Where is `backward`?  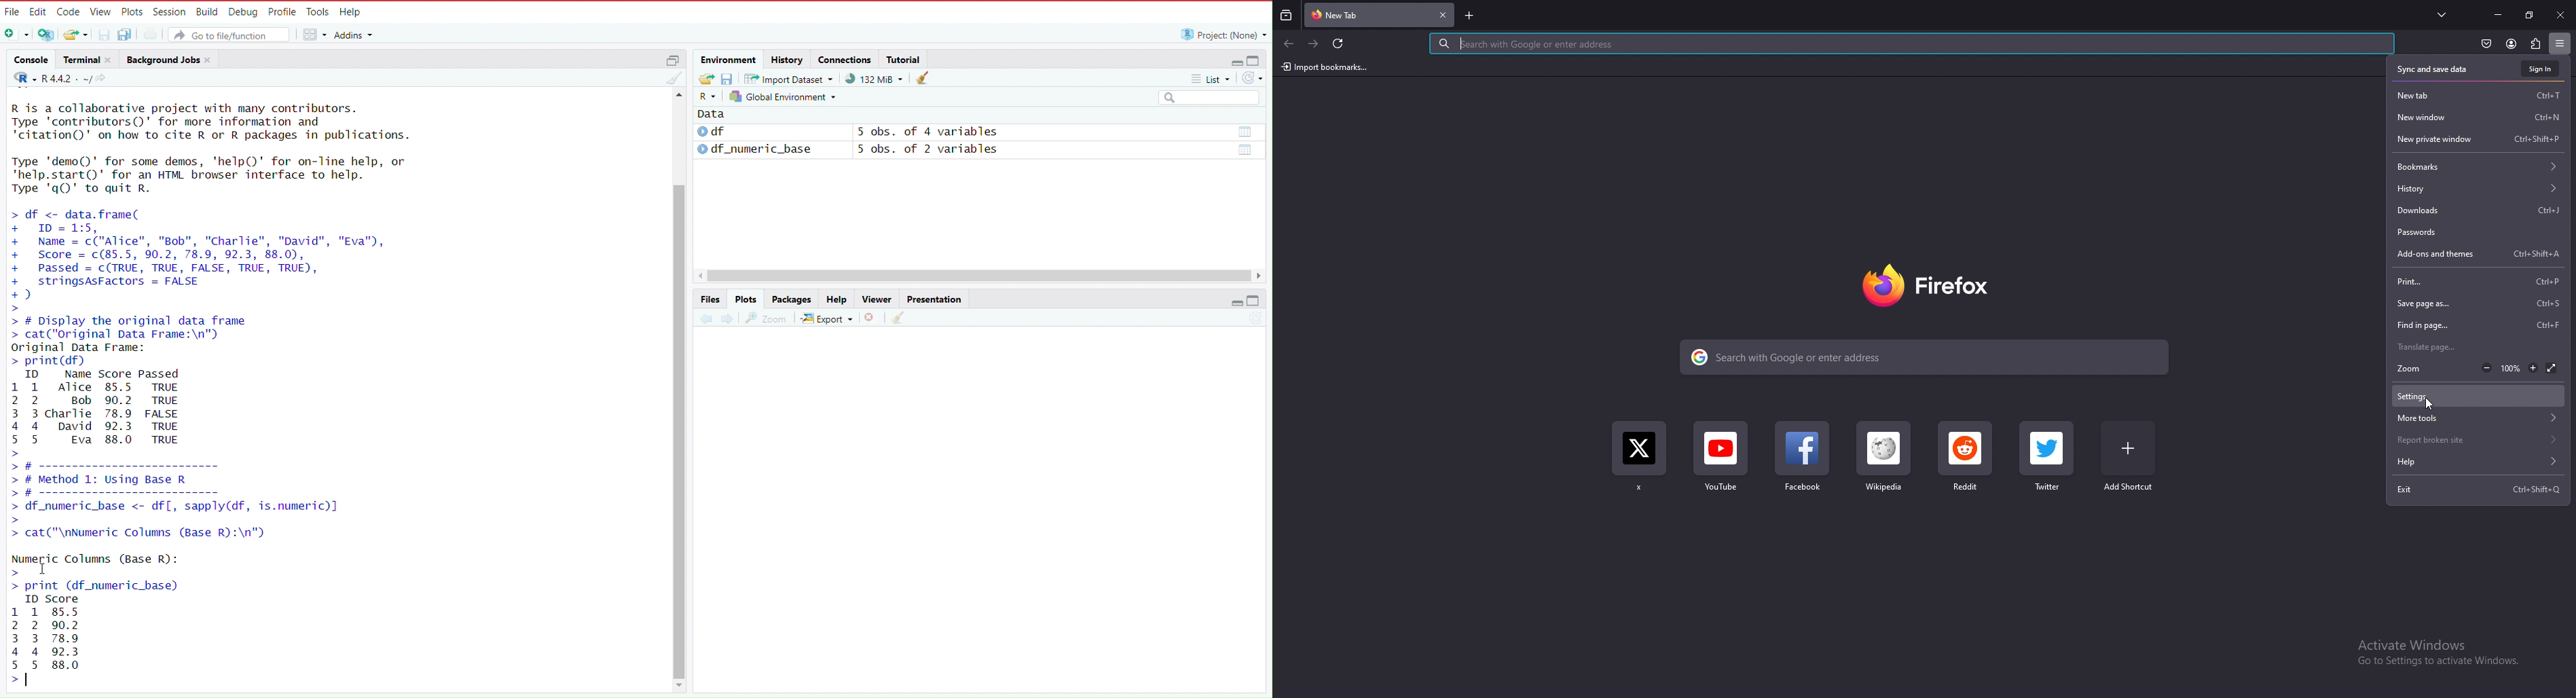
backward is located at coordinates (1289, 44).